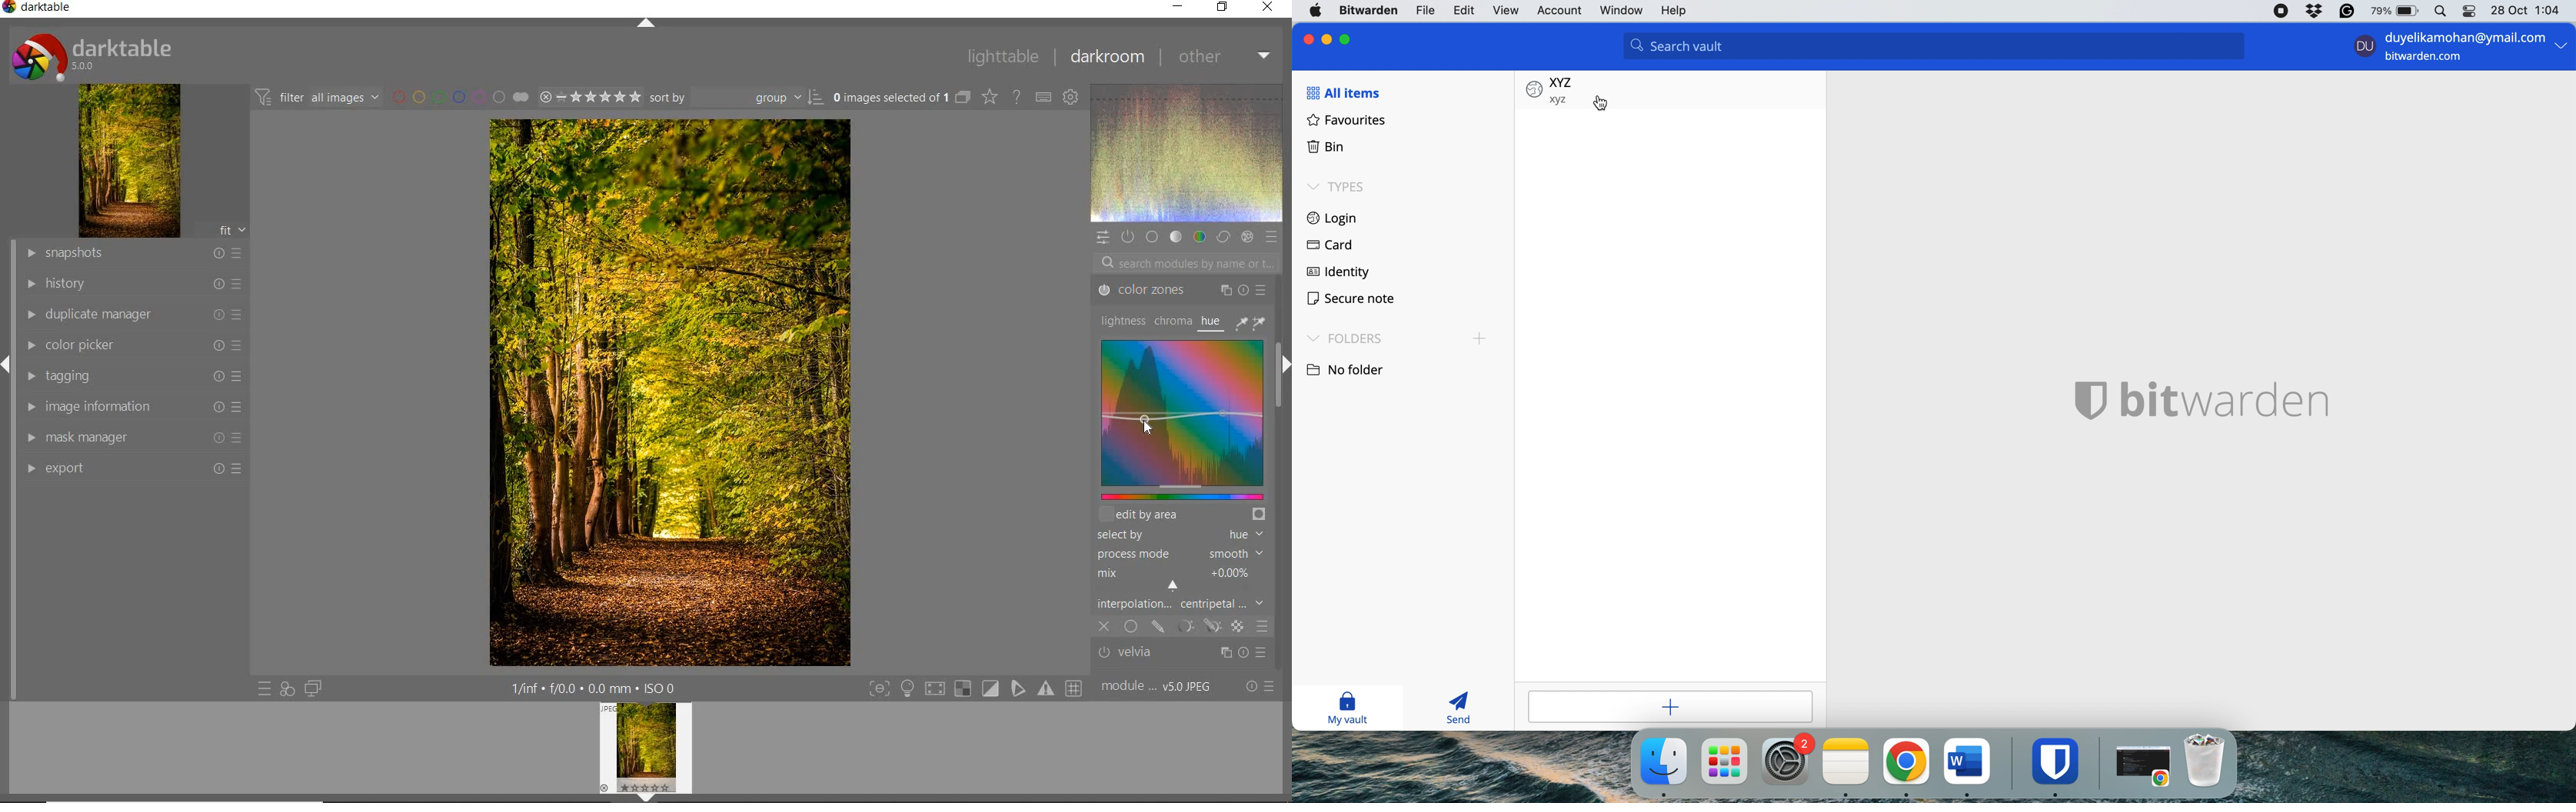 This screenshot has width=2576, height=812. I want to click on SCROLLBAR, so click(1282, 395).